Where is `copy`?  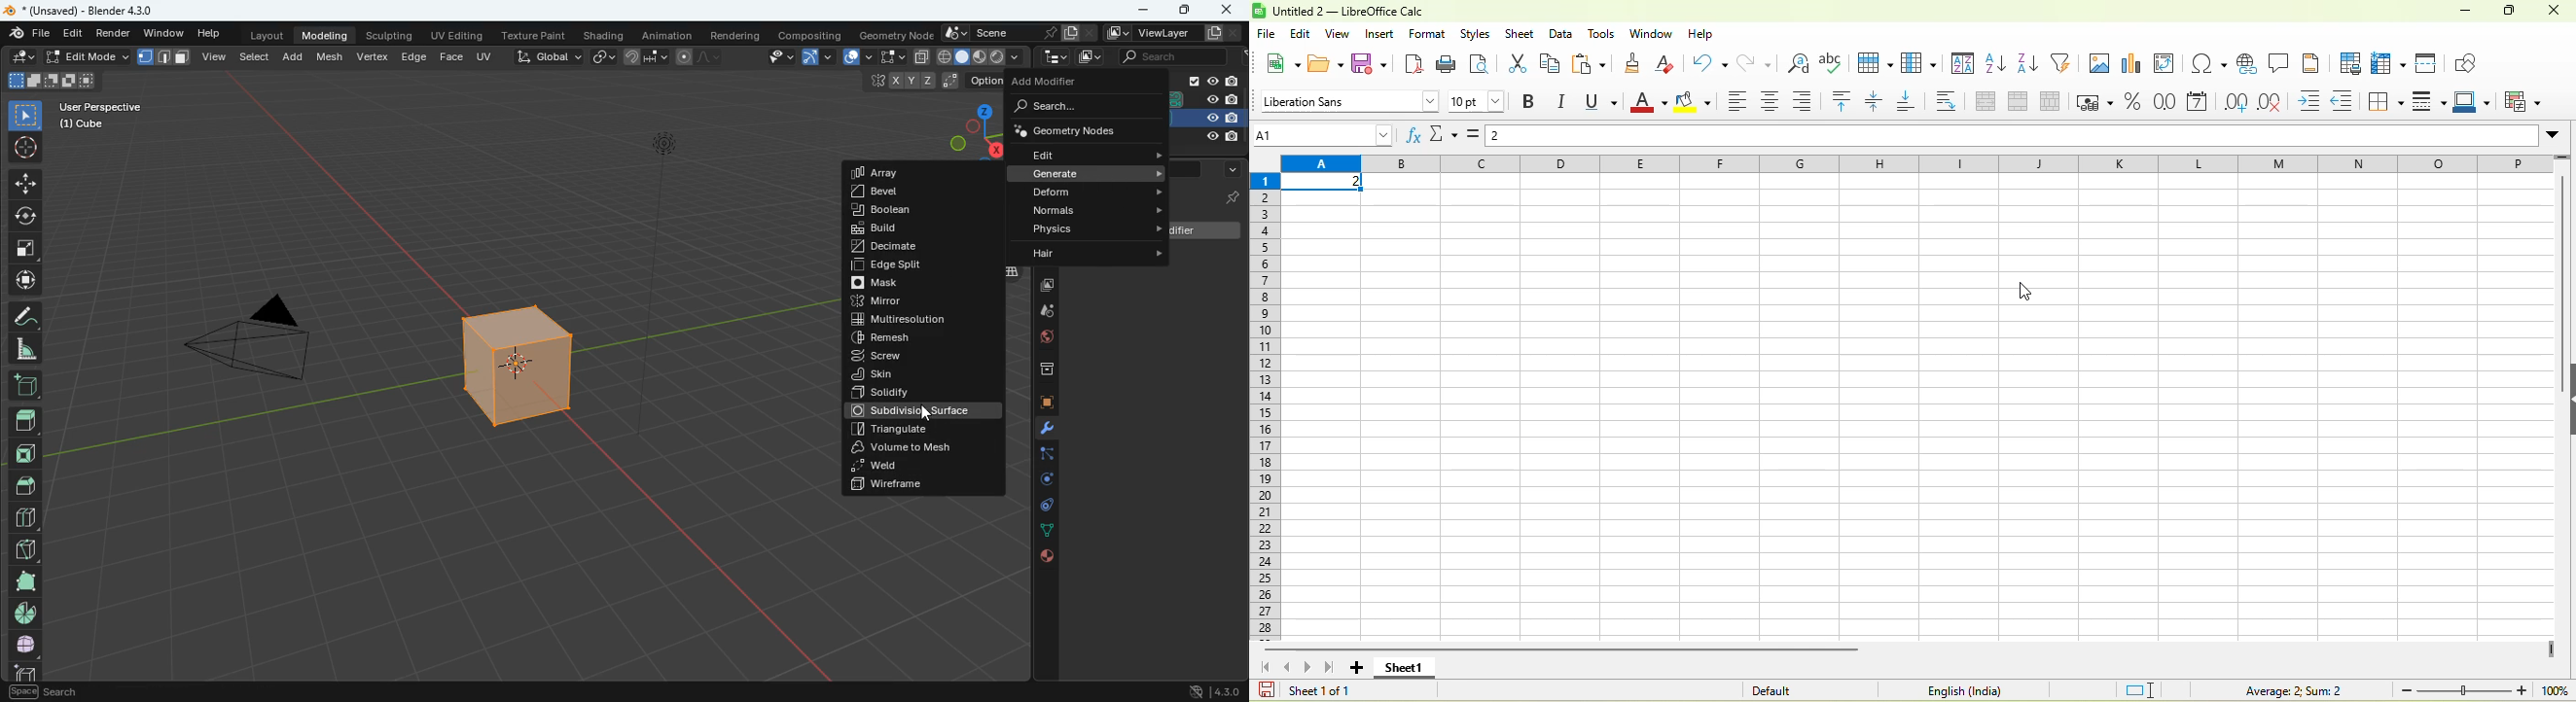
copy is located at coordinates (1553, 63).